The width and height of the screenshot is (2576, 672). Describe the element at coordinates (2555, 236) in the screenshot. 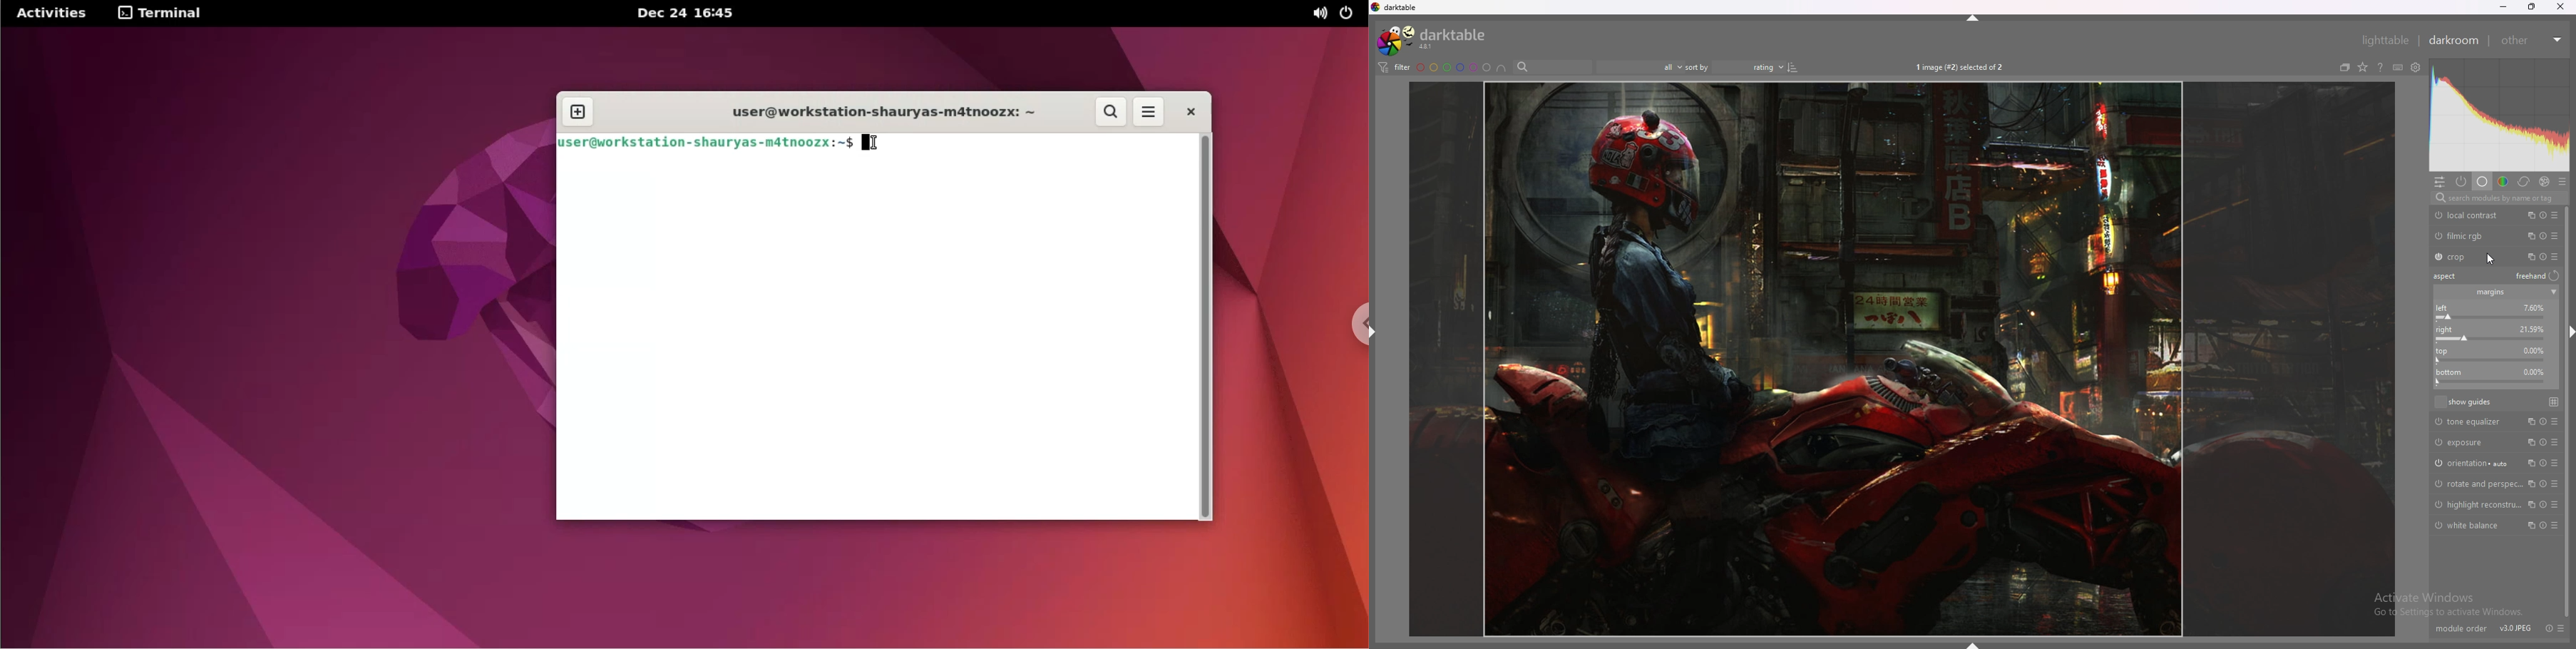

I see `presets` at that location.